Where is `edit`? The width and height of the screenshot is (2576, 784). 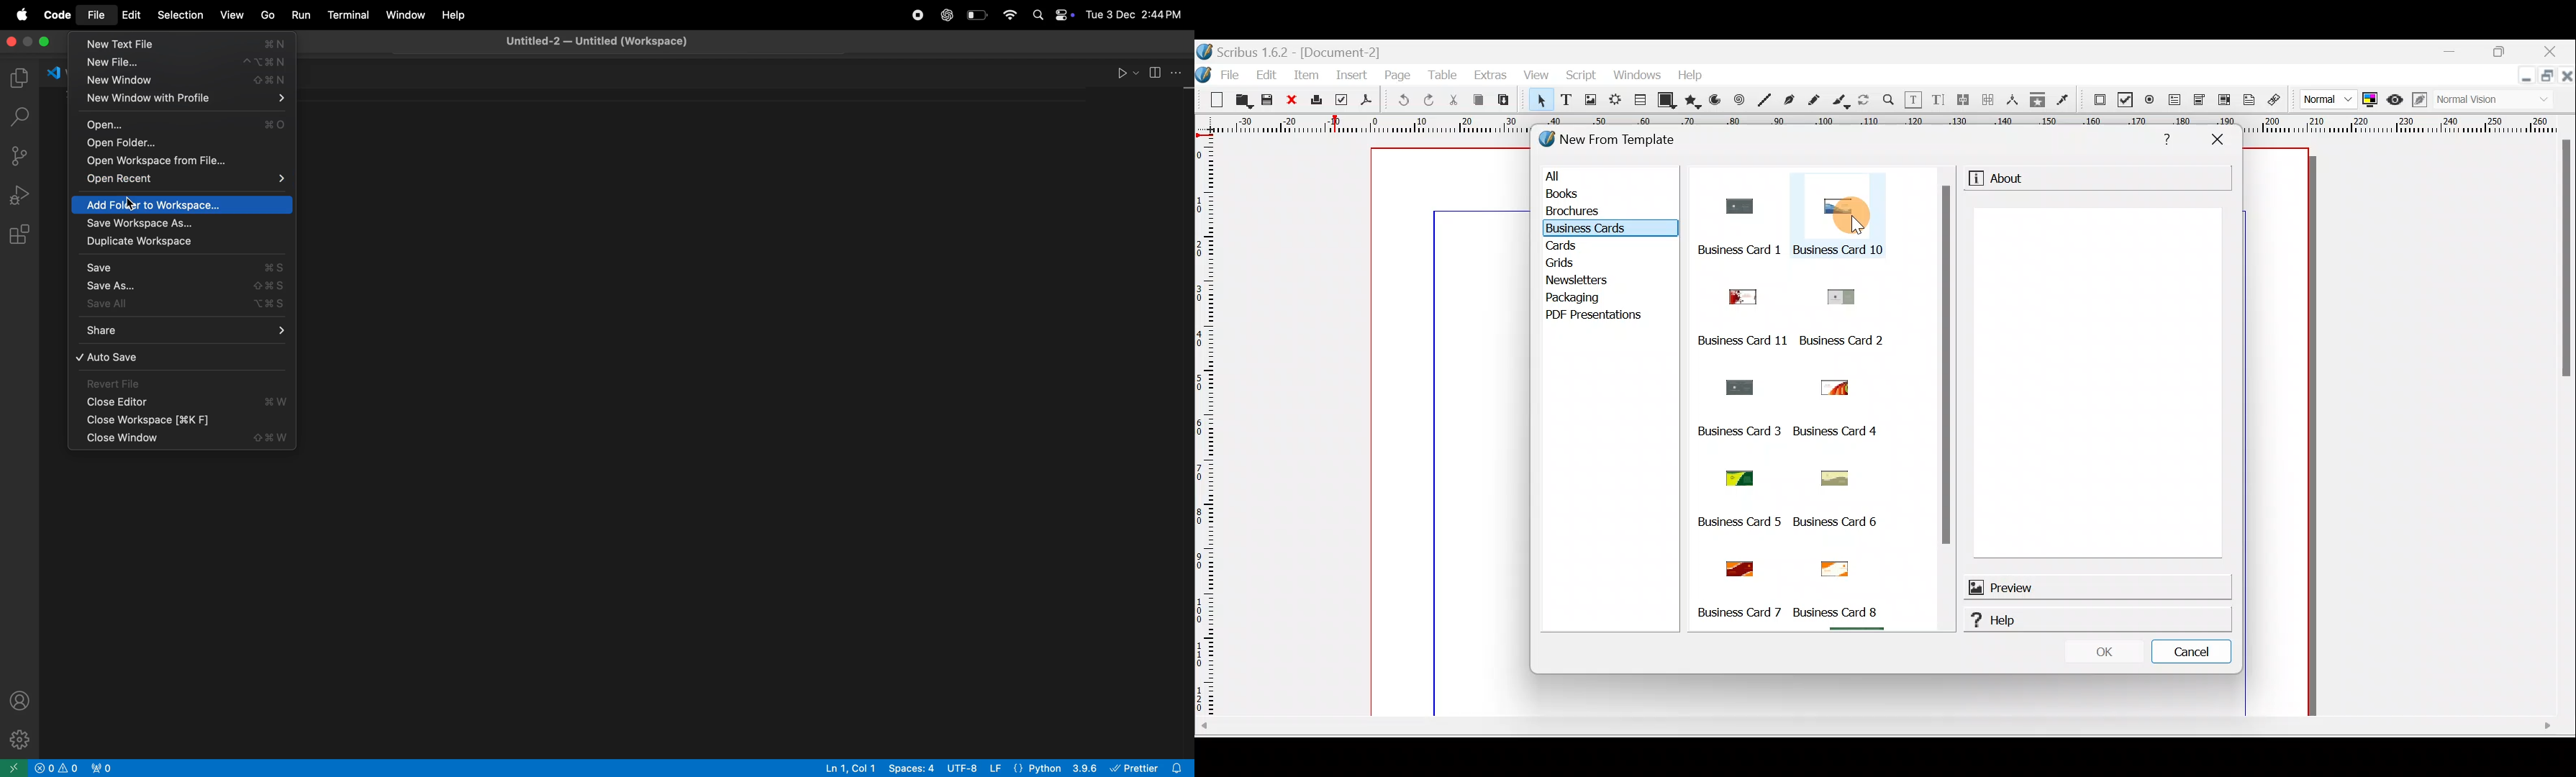
edit is located at coordinates (130, 14).